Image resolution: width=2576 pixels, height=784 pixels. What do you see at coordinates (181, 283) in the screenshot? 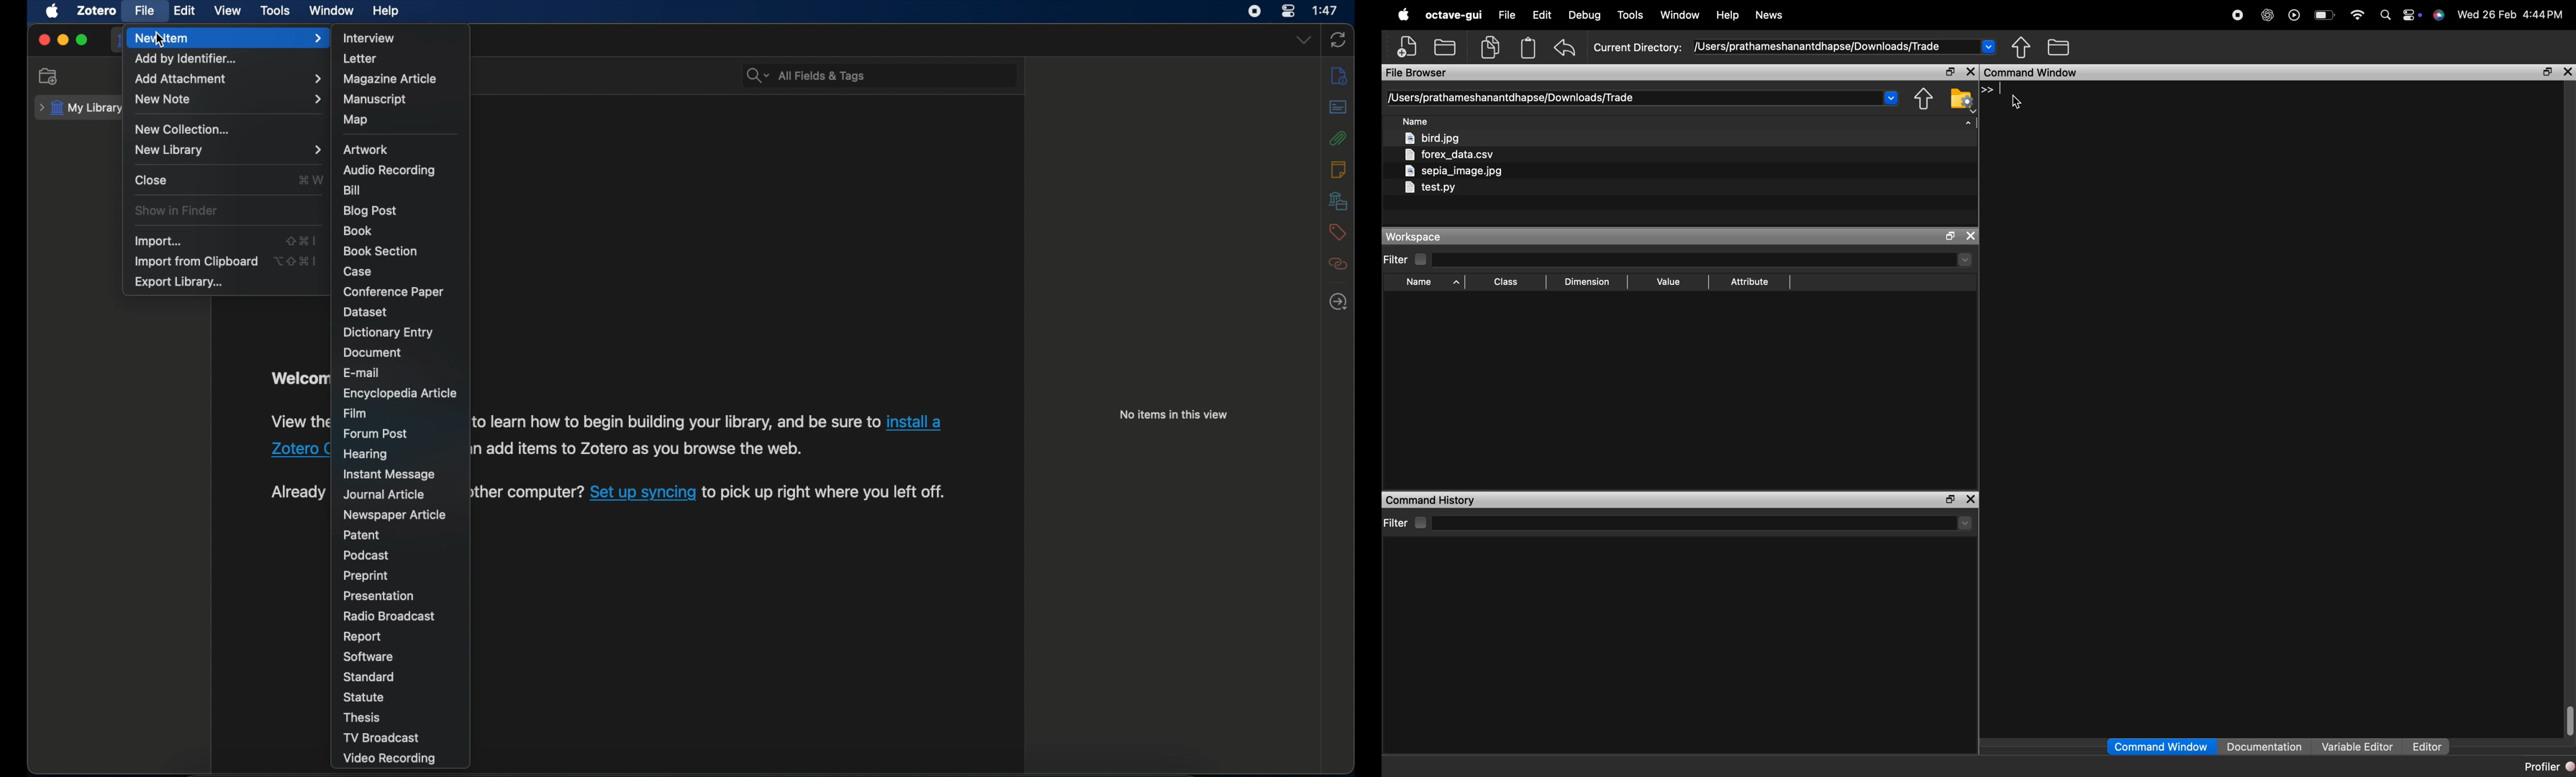
I see `export library` at bounding box center [181, 283].